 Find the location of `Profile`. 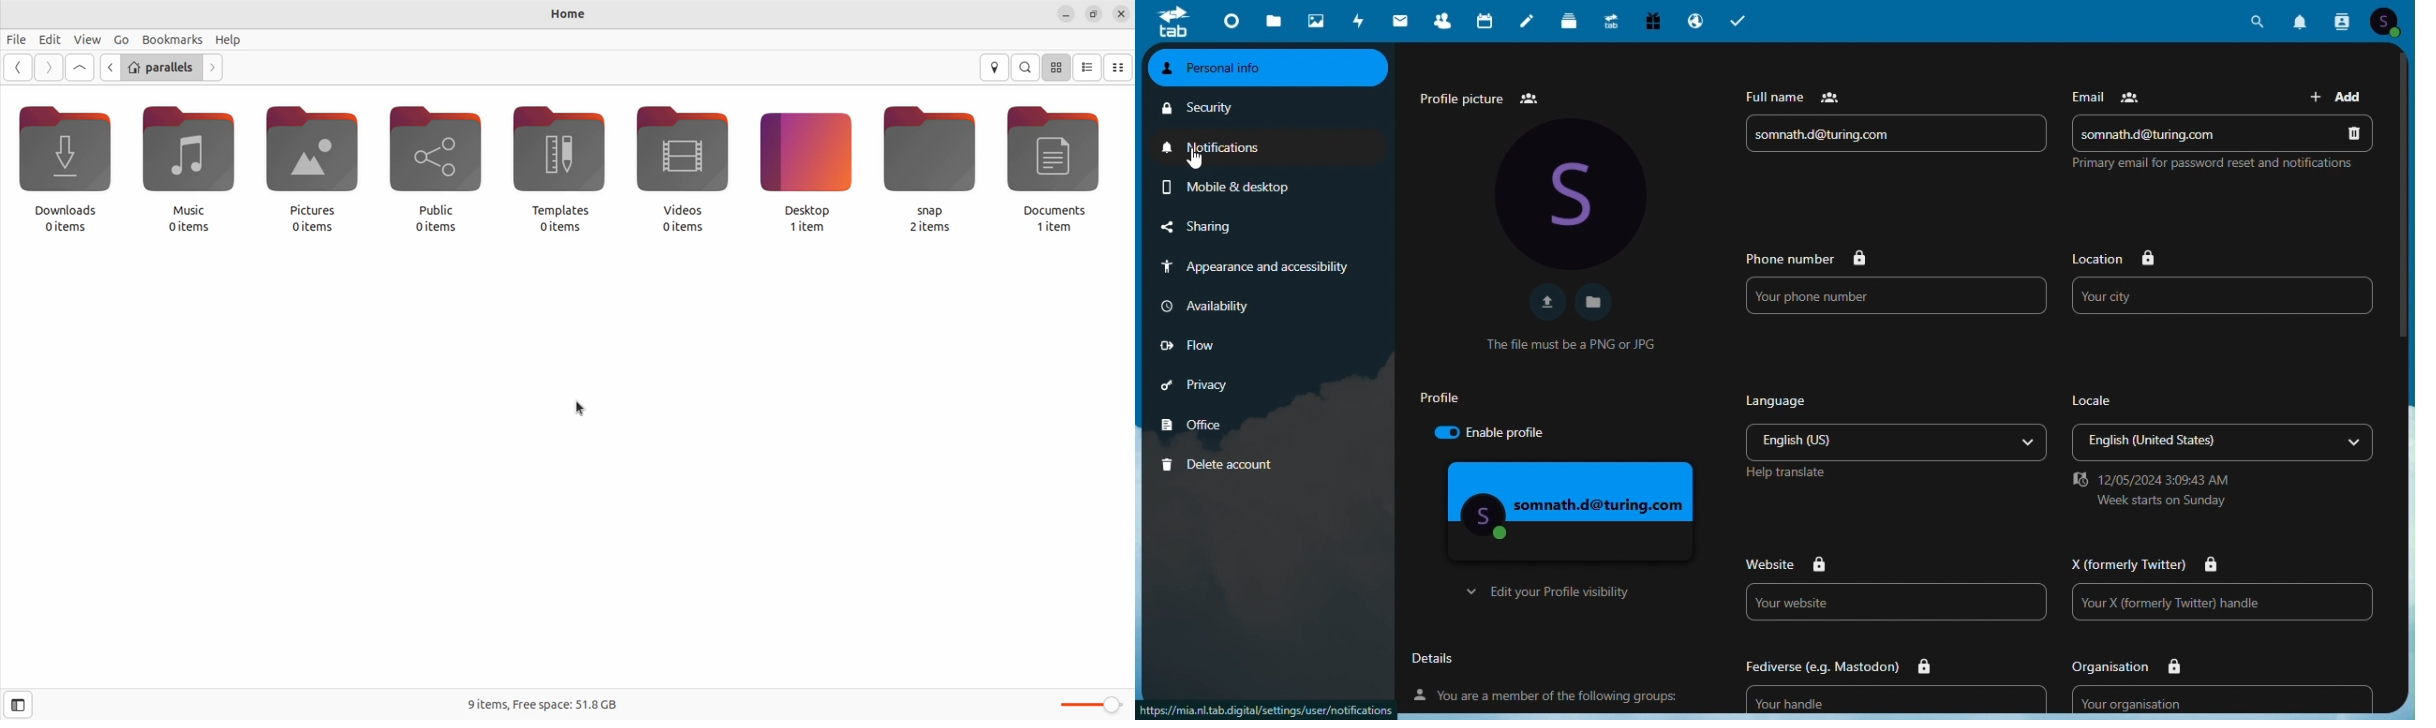

Profile is located at coordinates (1453, 398).